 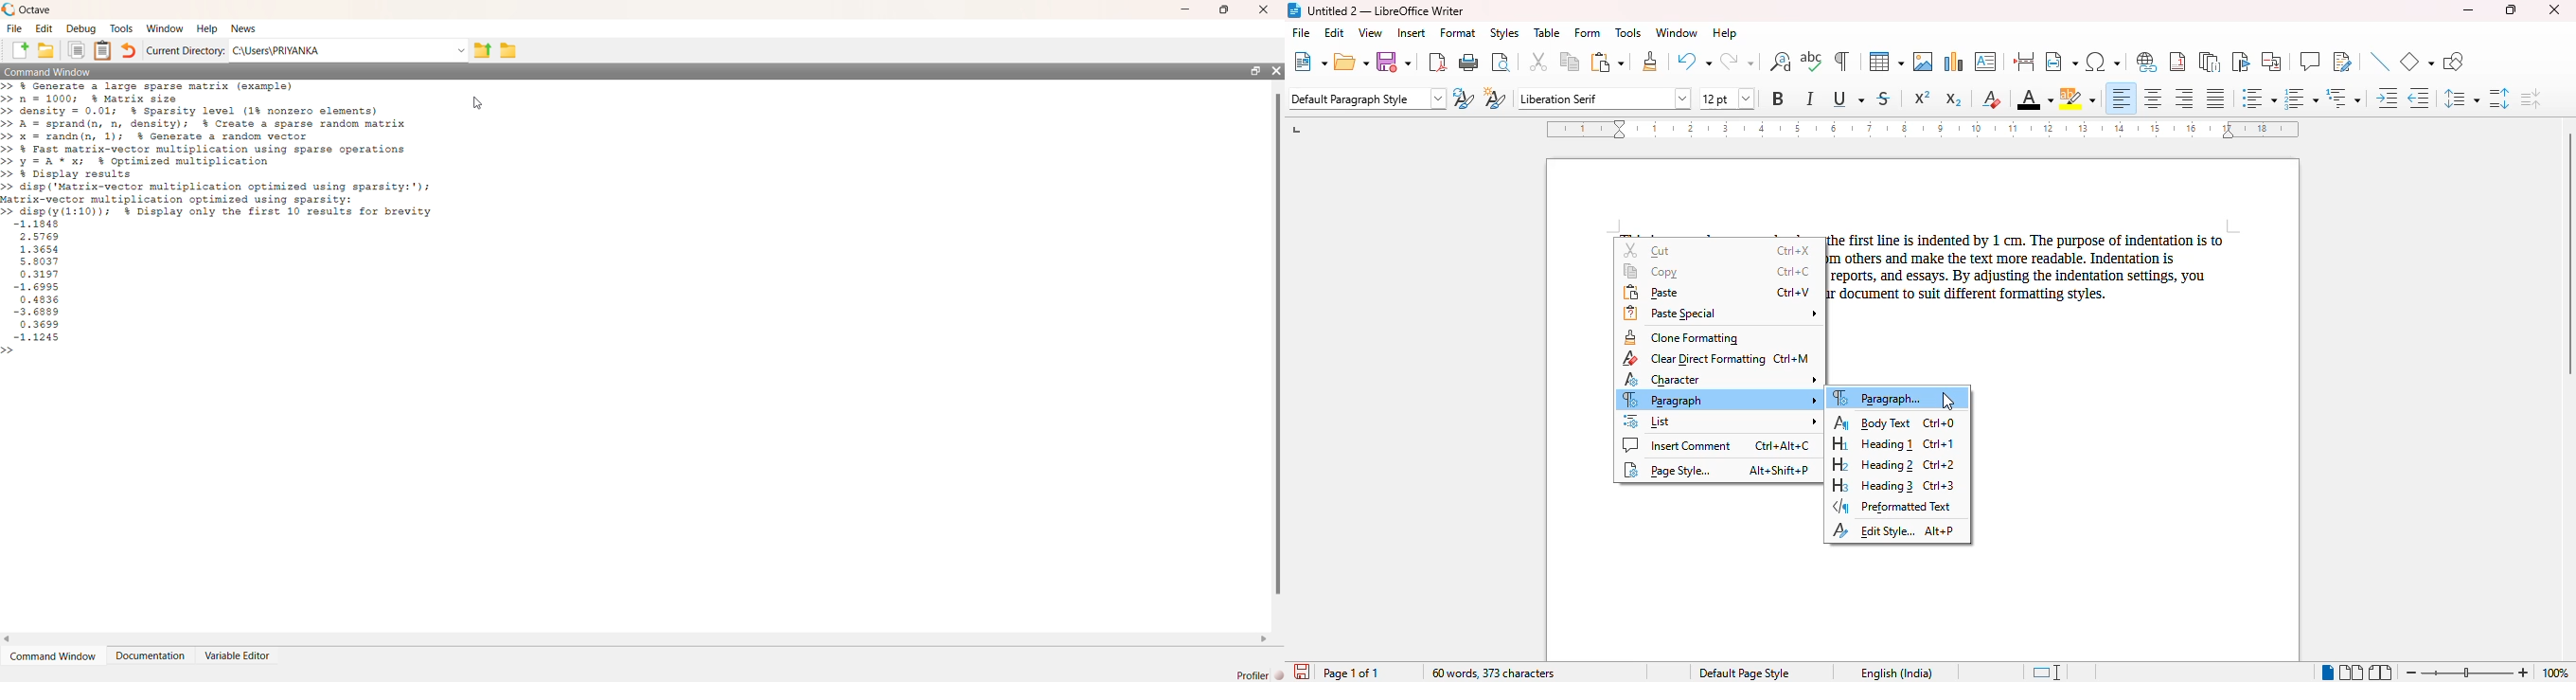 I want to click on font size, so click(x=1727, y=99).